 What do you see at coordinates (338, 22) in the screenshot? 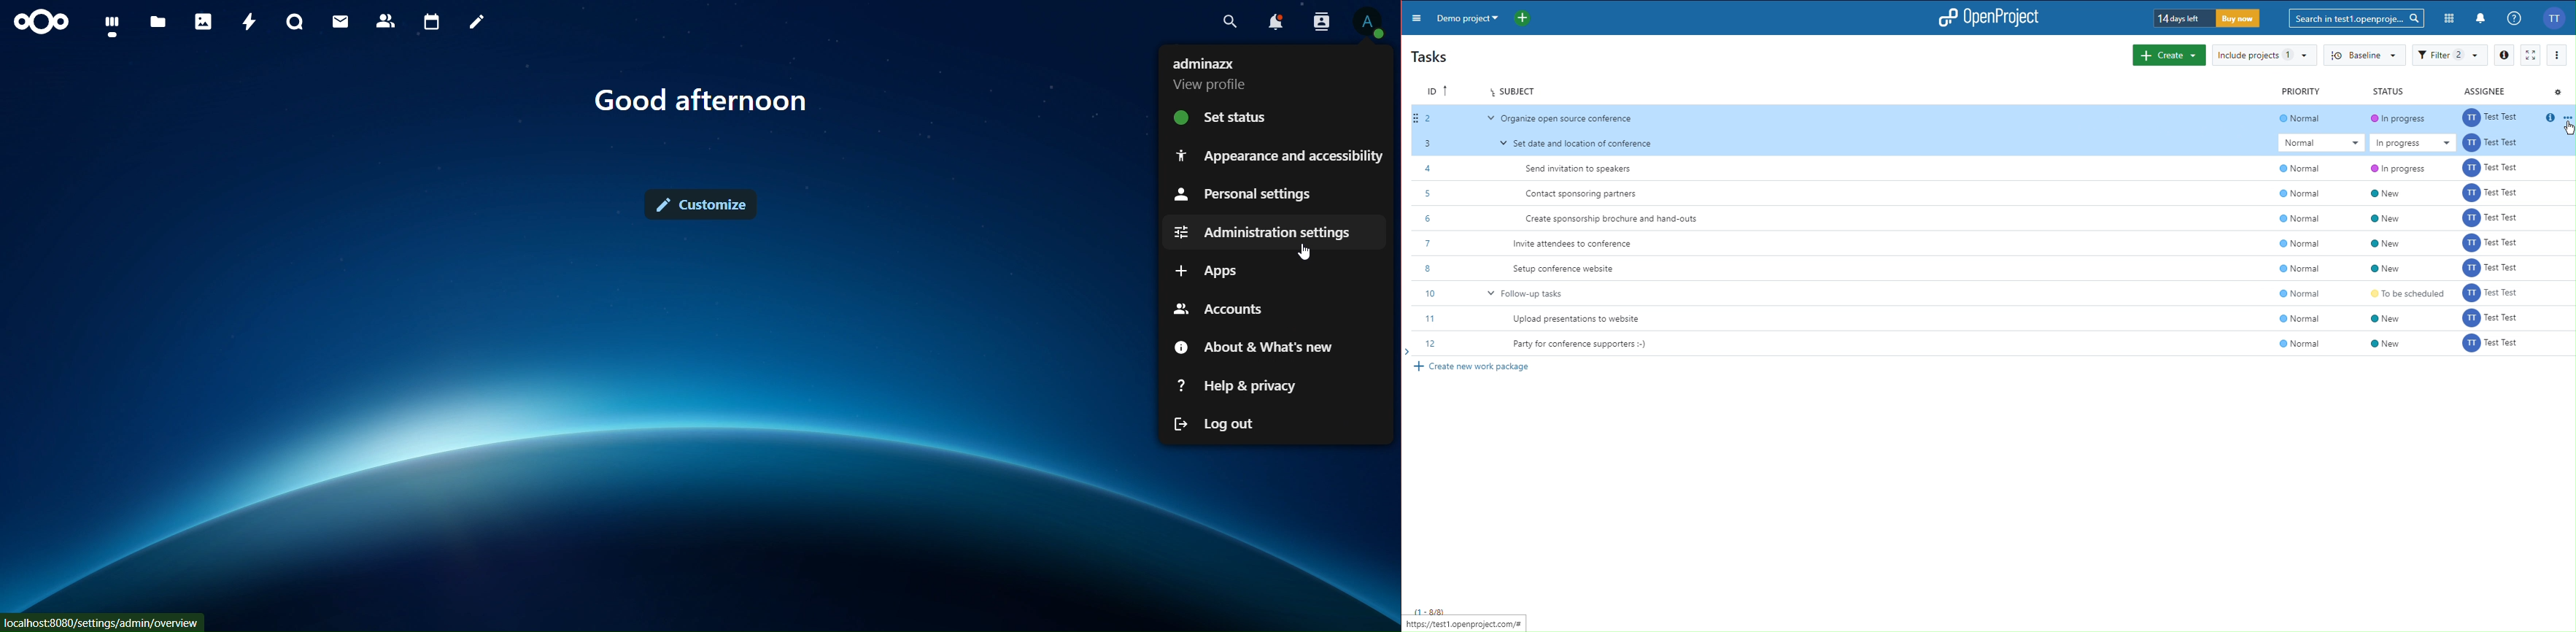
I see `mail` at bounding box center [338, 22].